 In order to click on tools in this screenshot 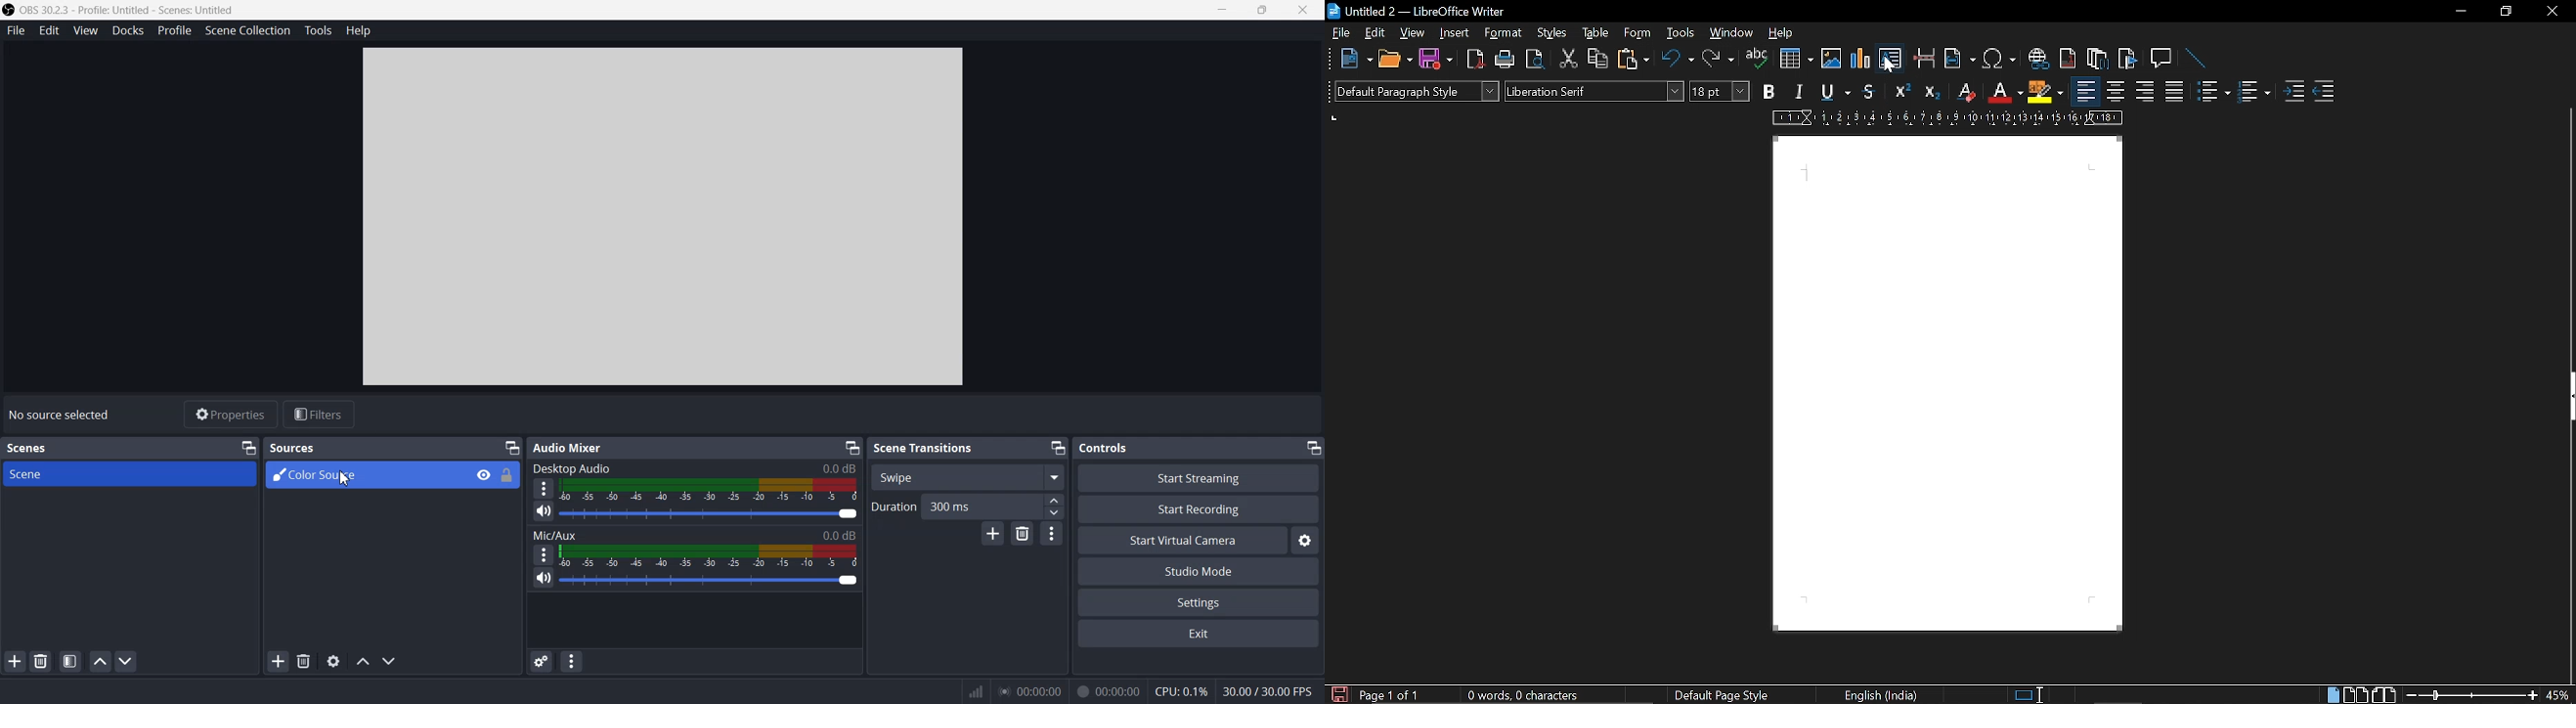, I will do `click(1679, 34)`.